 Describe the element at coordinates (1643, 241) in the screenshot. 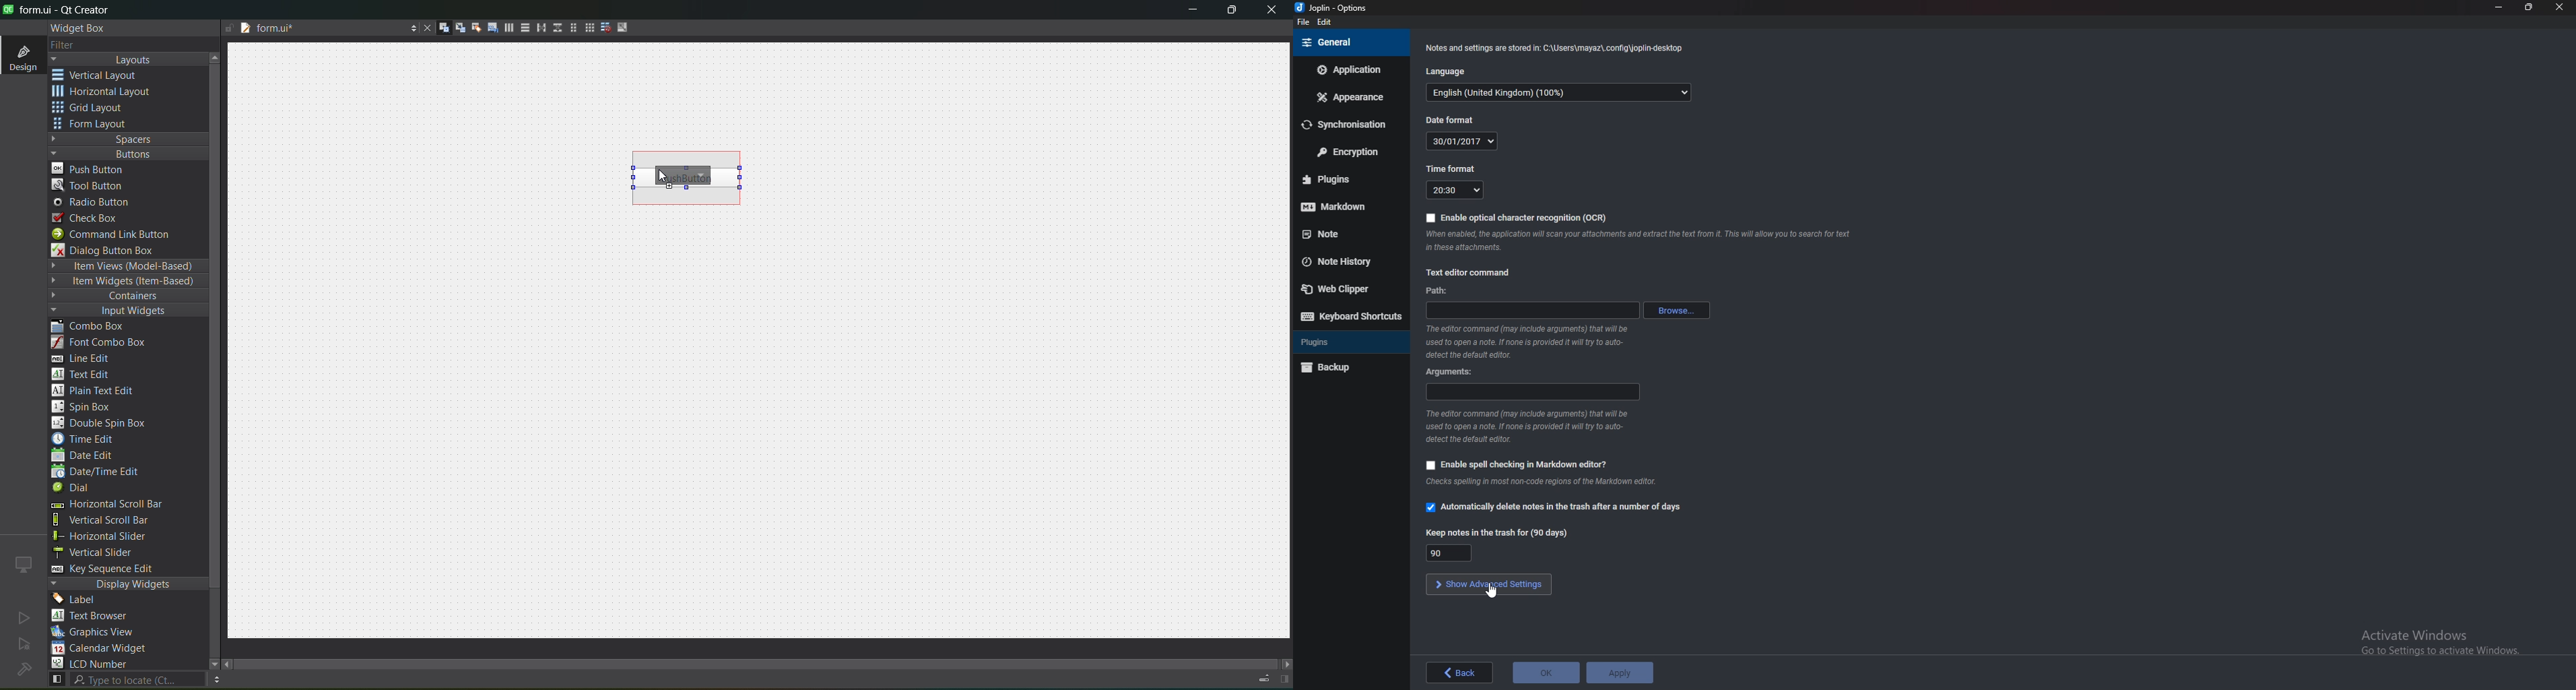

I see `Info` at that location.